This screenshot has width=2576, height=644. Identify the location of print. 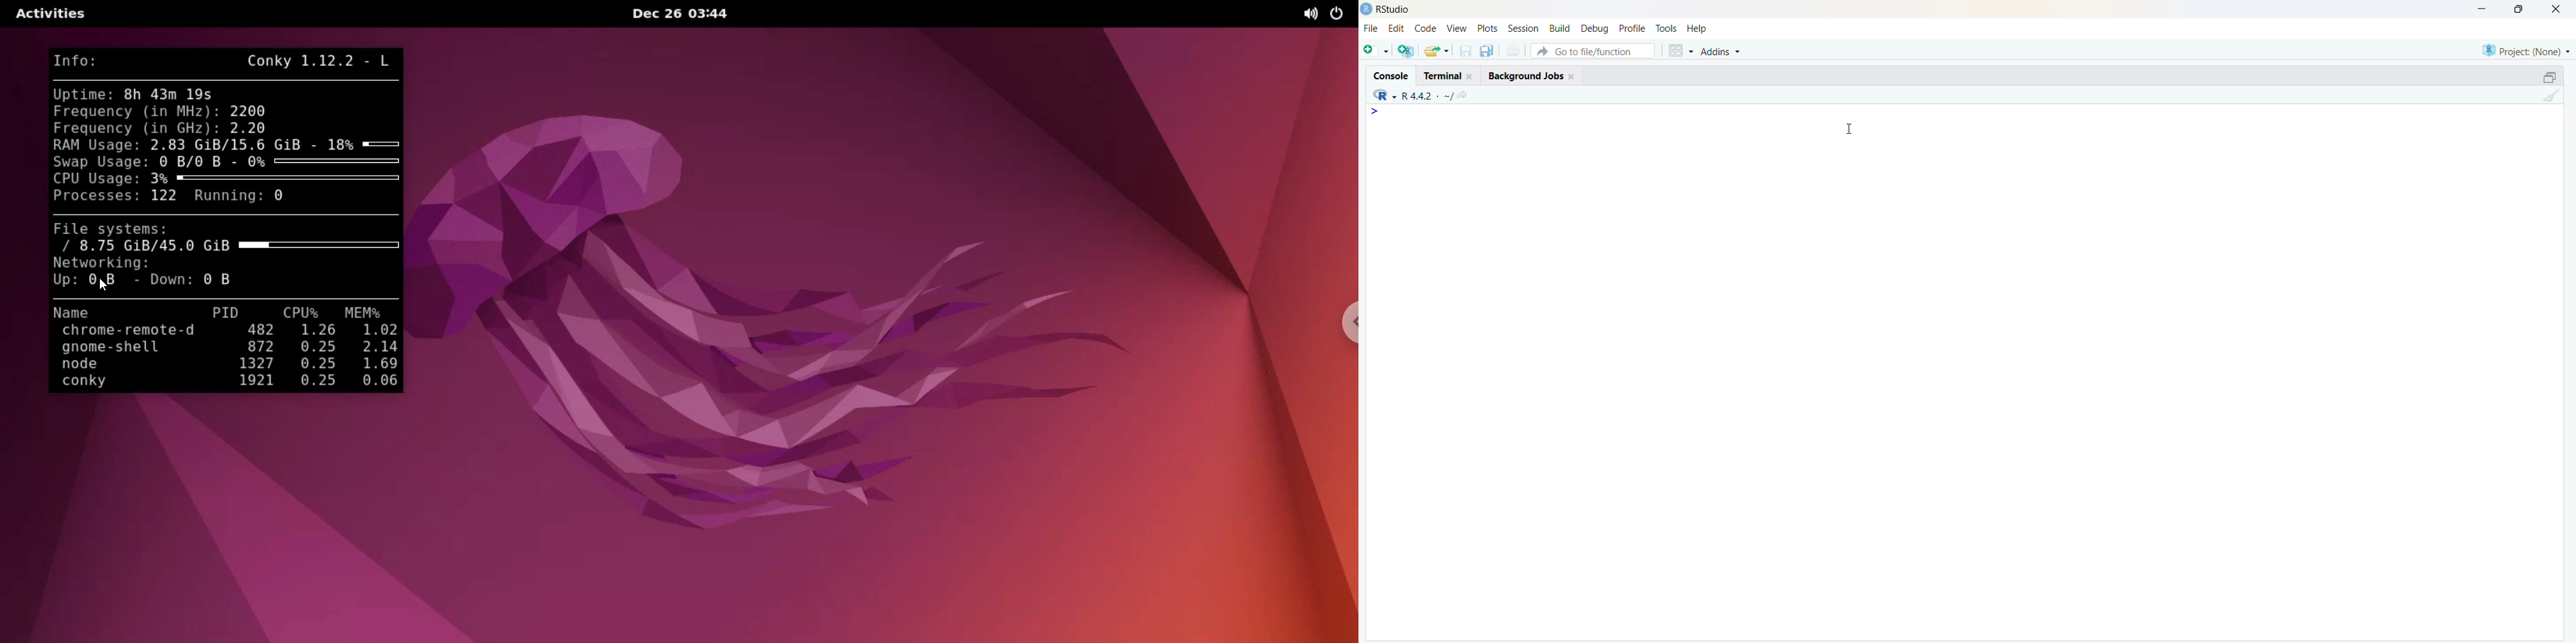
(1513, 51).